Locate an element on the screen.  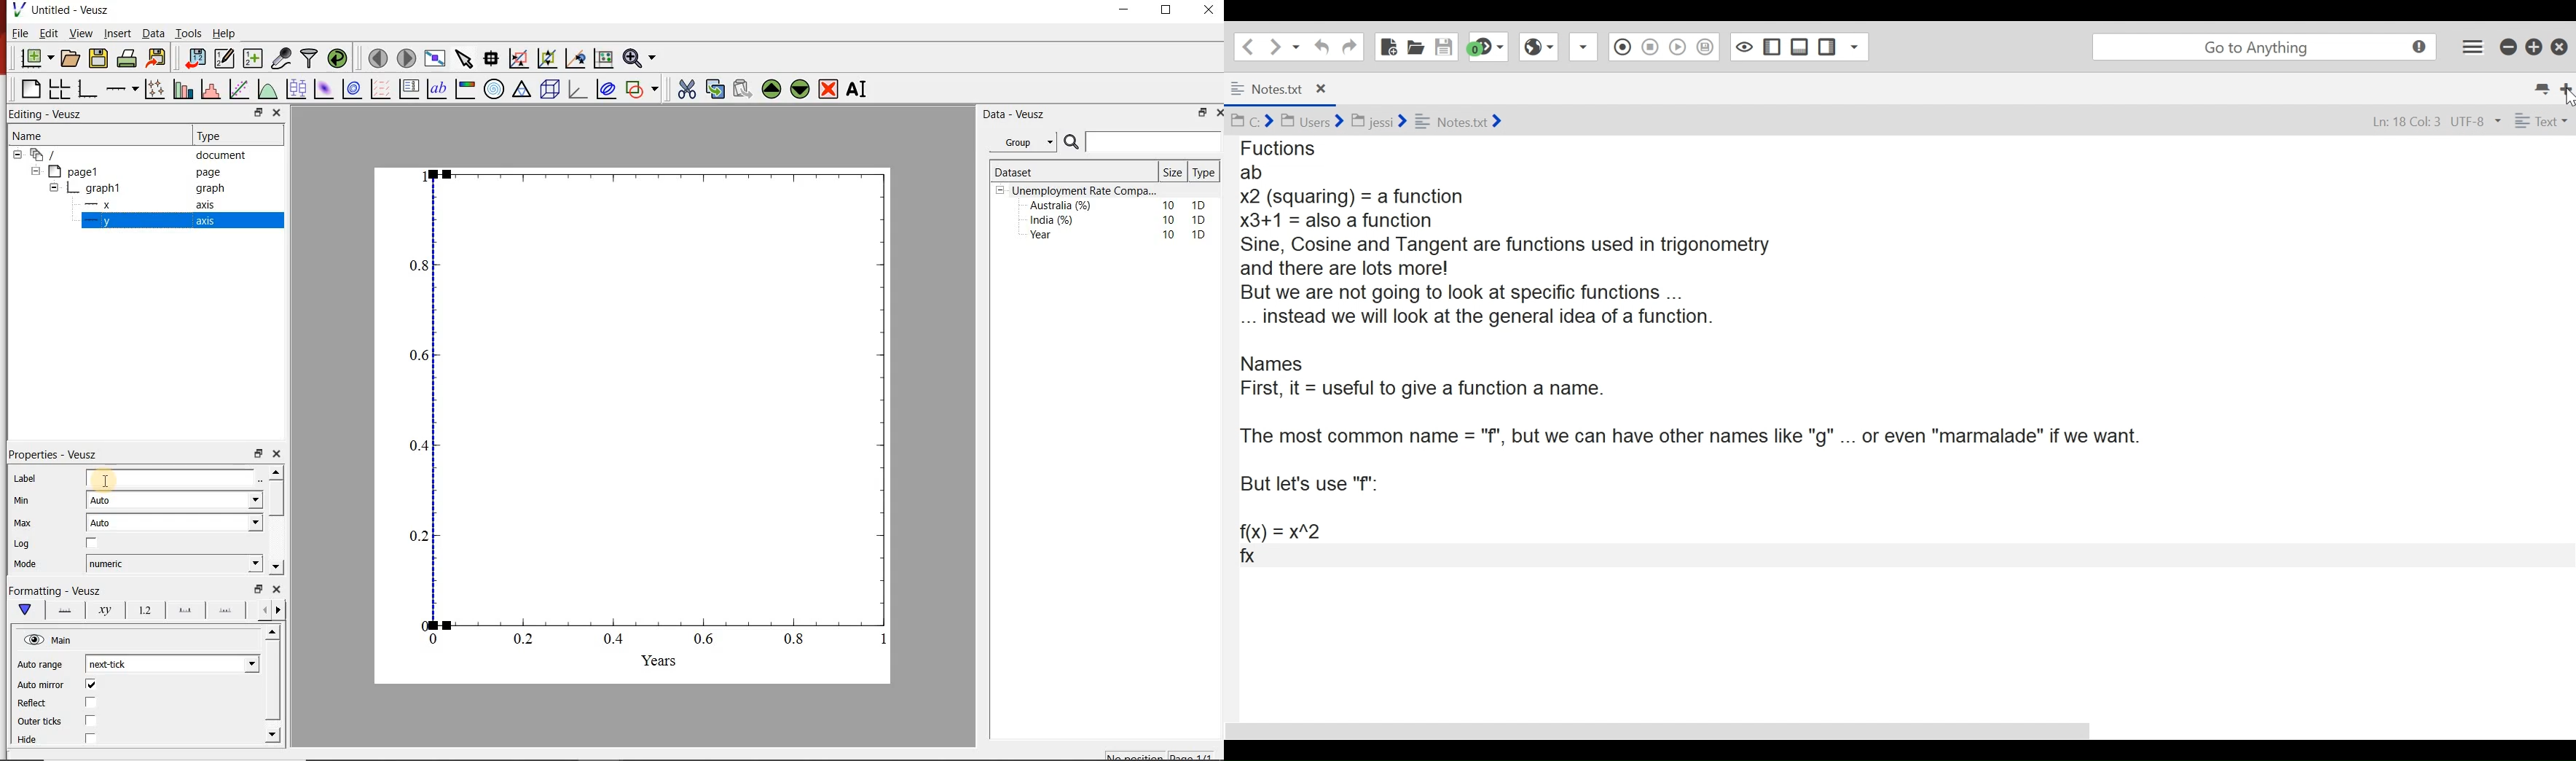
notes.txt is located at coordinates (1459, 120).